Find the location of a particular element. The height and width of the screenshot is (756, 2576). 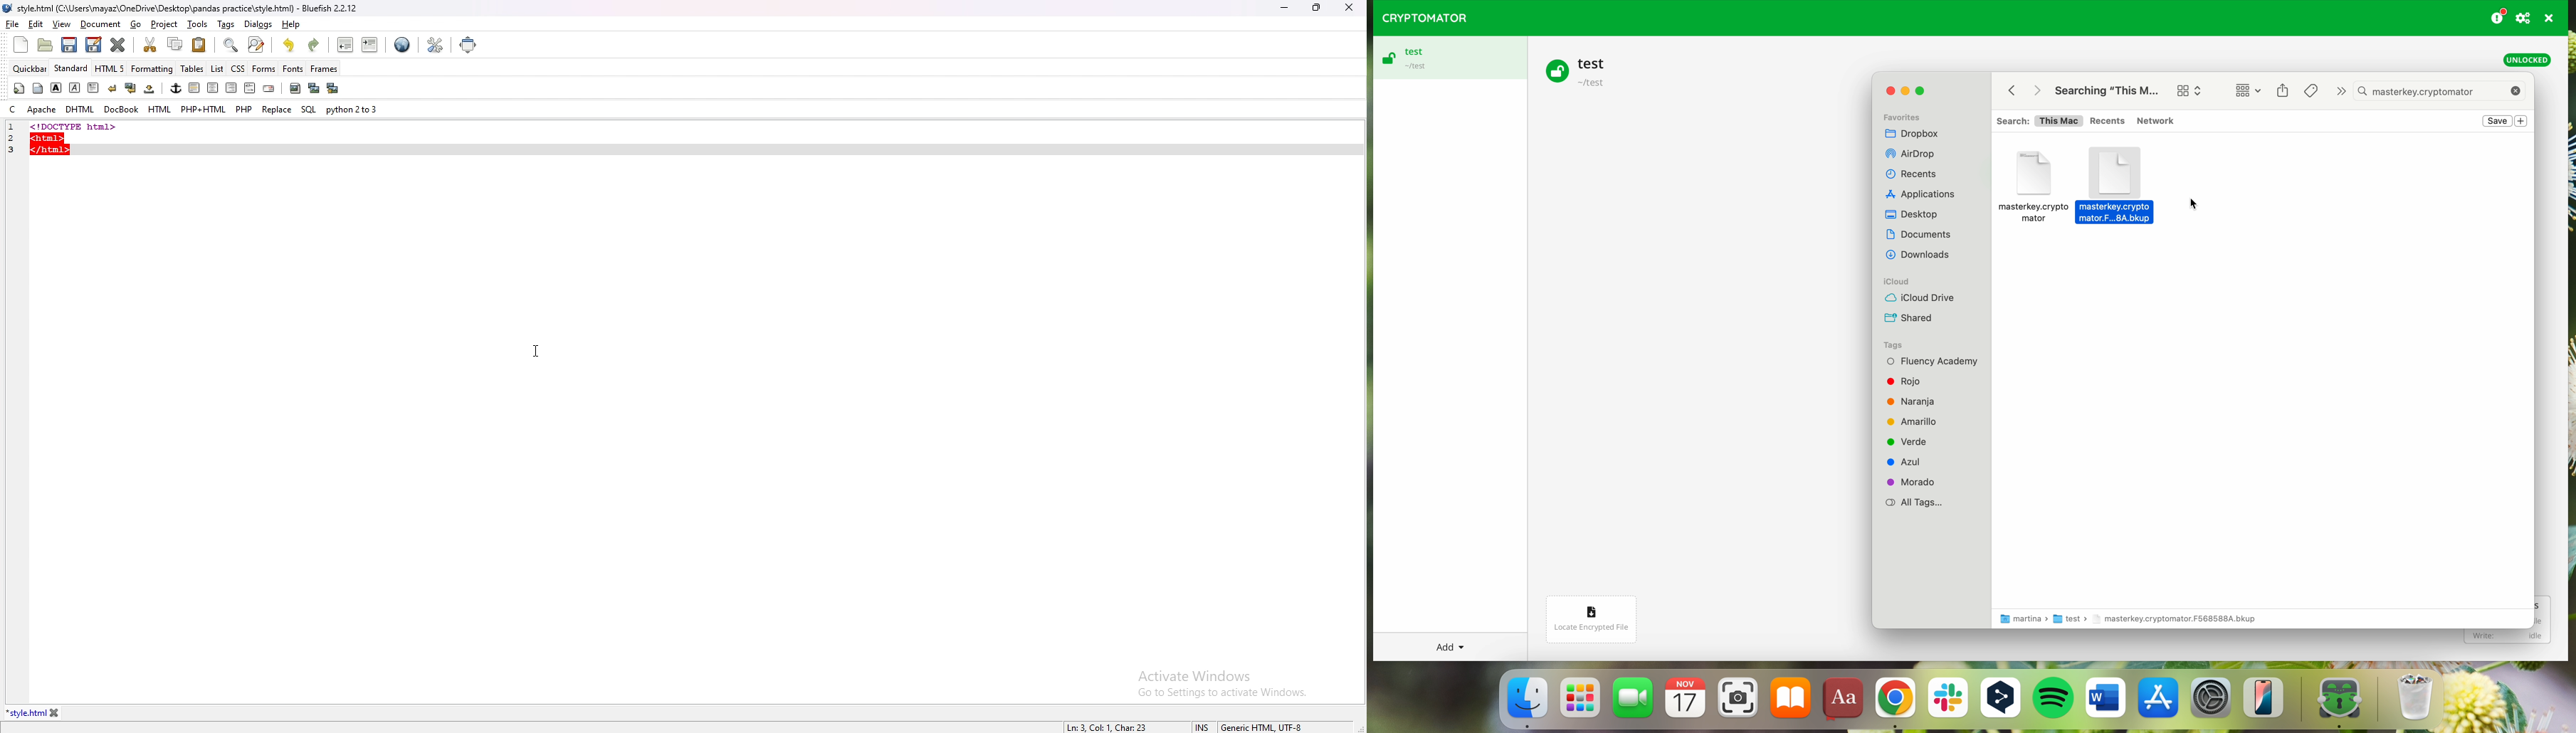

close tab is located at coordinates (55, 713).